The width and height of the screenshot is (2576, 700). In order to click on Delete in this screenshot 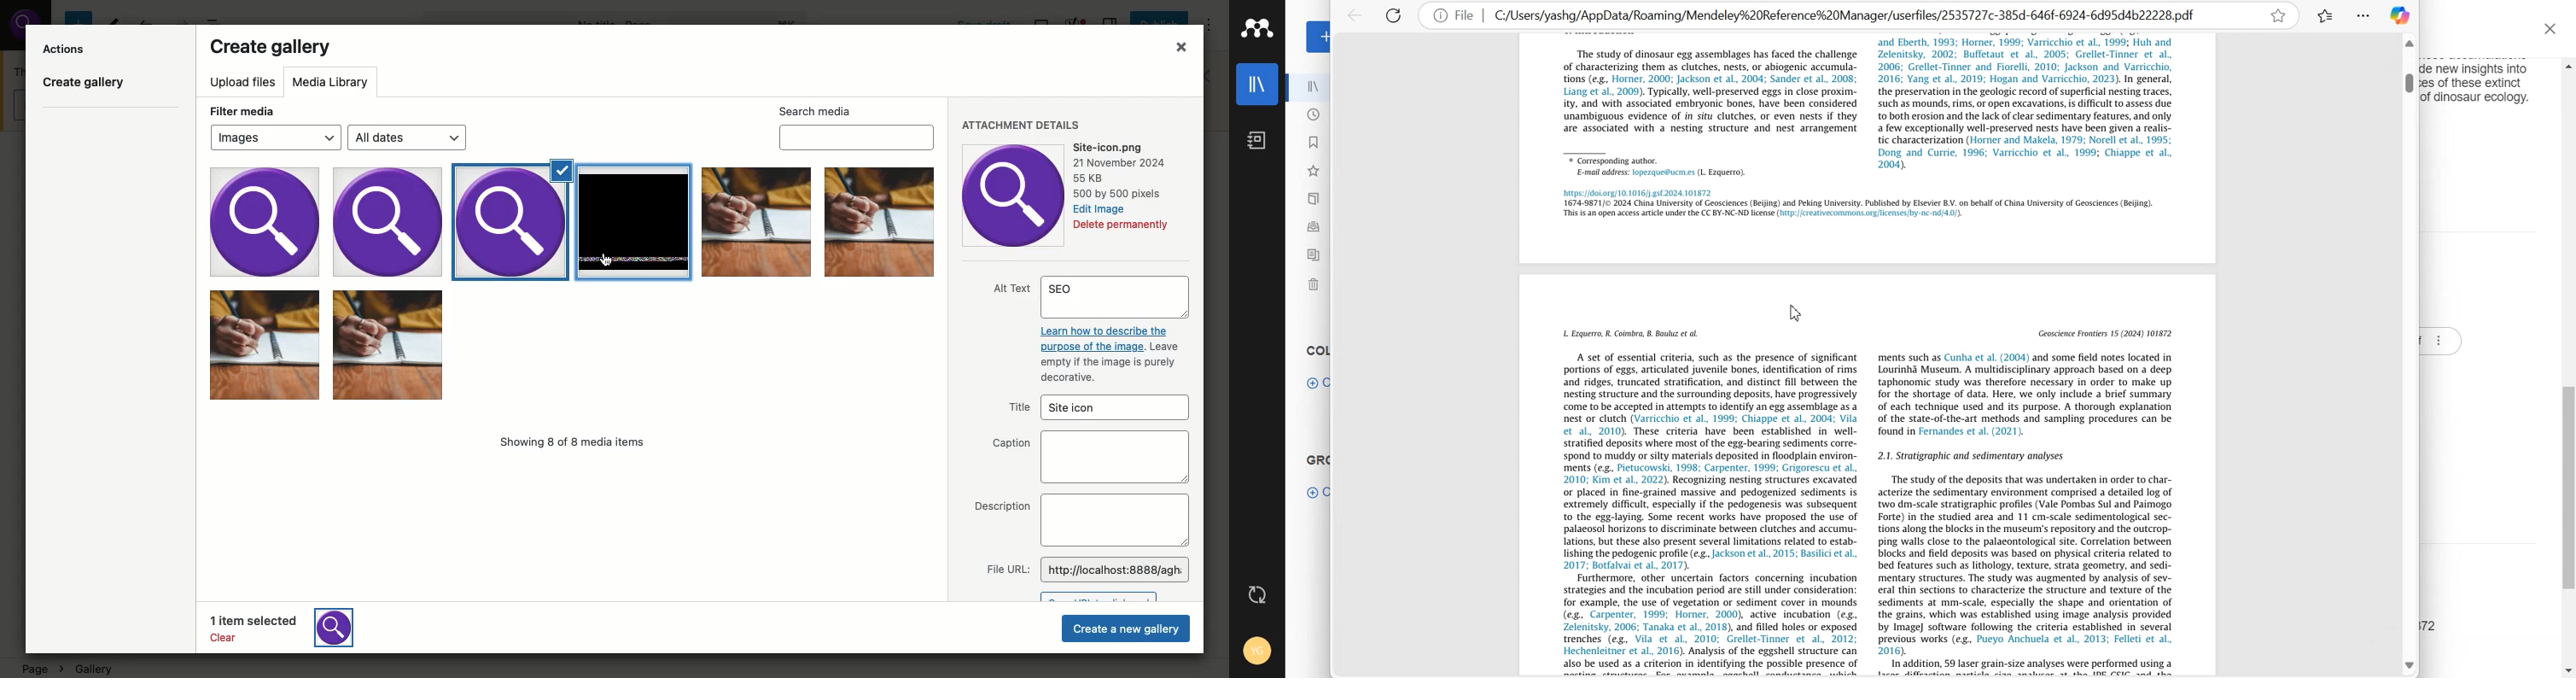, I will do `click(1121, 226)`.